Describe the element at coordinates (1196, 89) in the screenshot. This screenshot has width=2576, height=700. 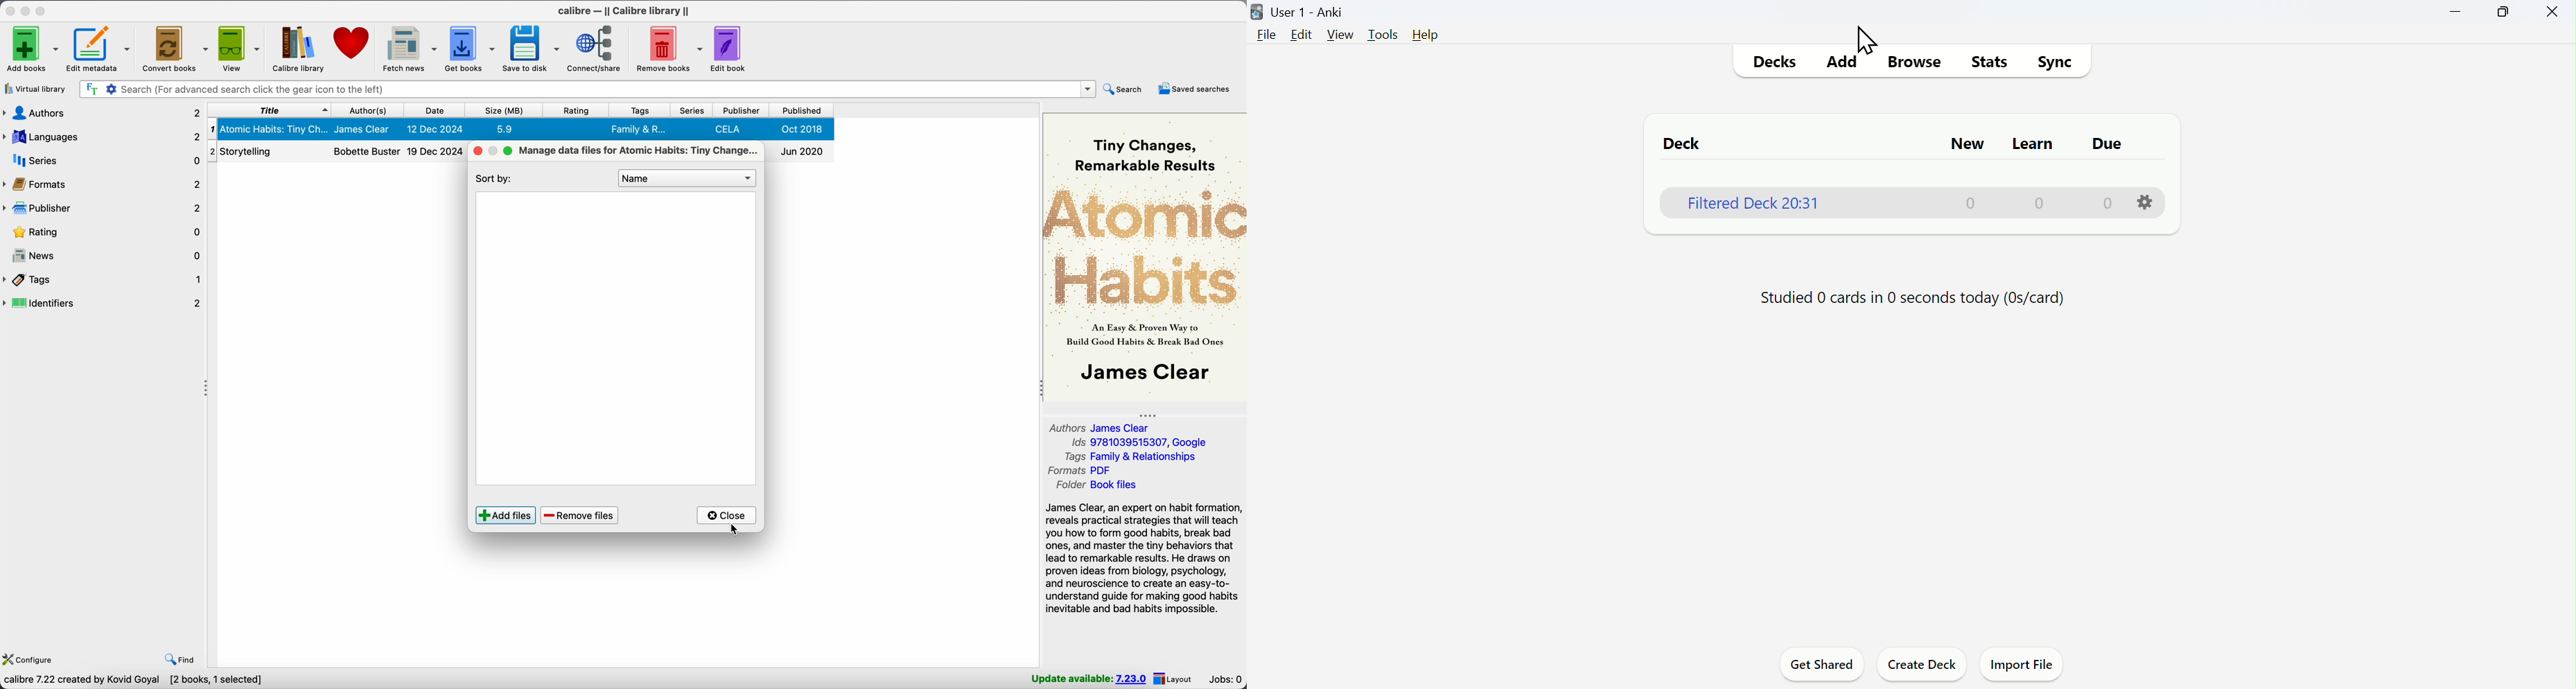
I see `saved searches` at that location.